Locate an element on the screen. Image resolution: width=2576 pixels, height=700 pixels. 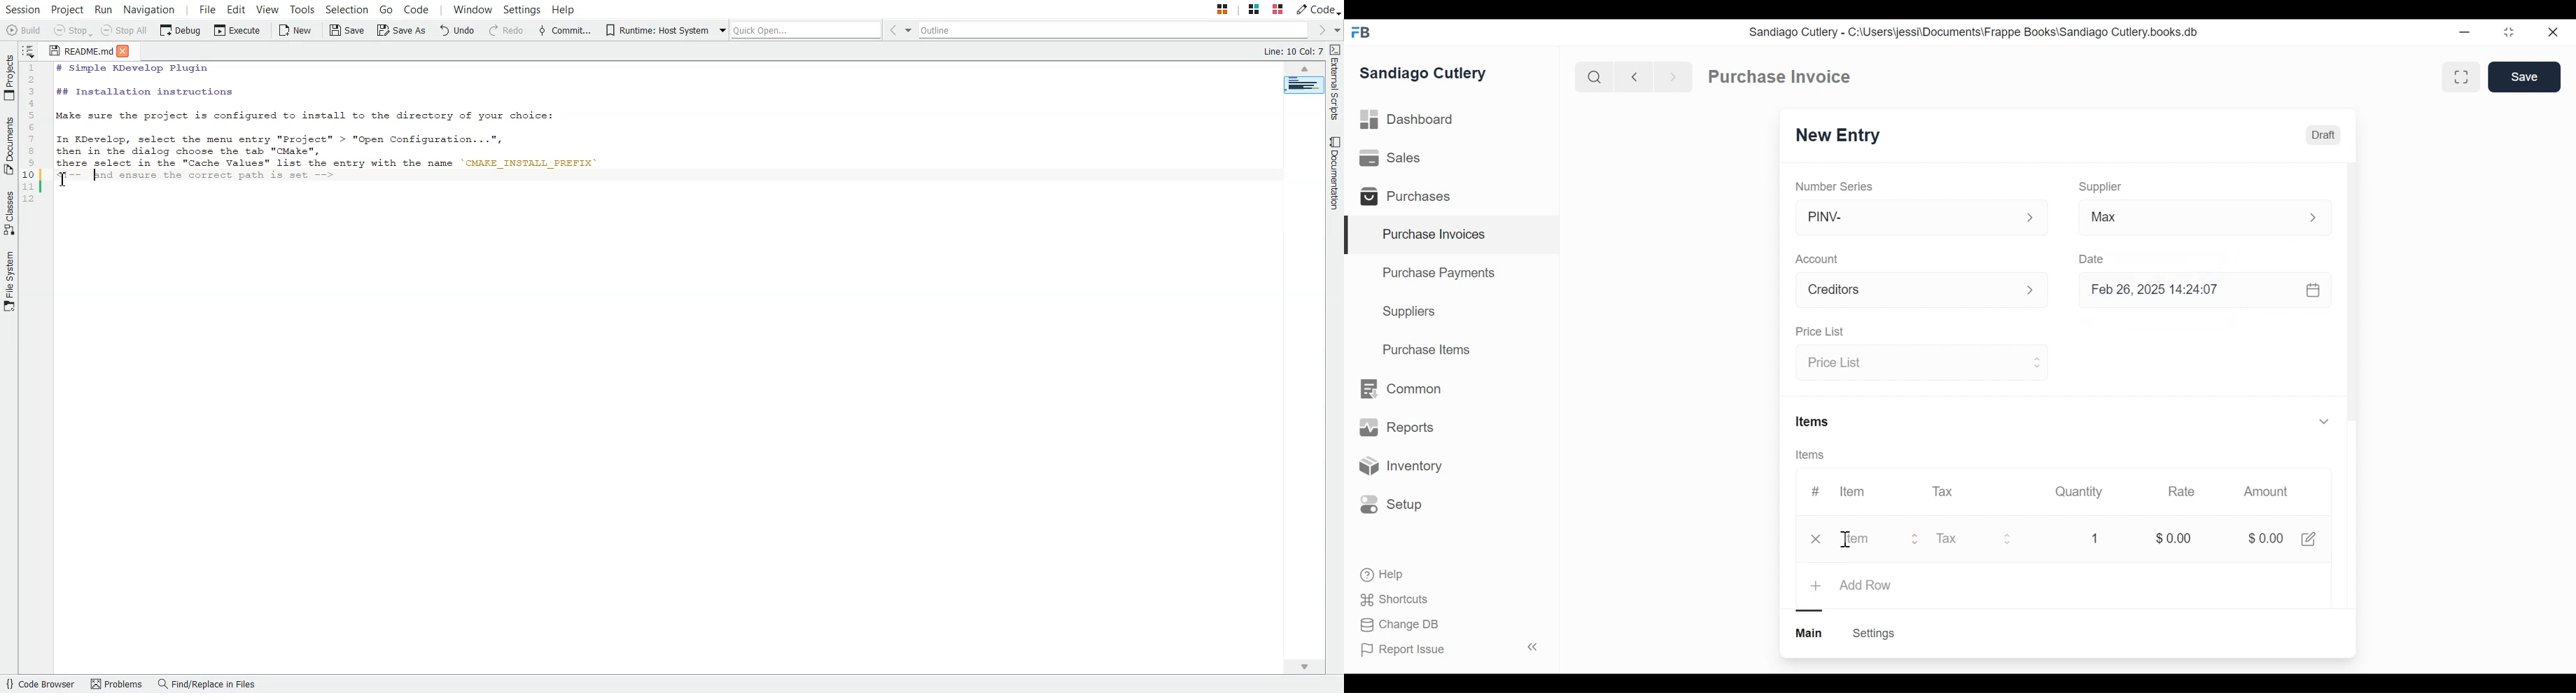
Cursor is located at coordinates (1848, 542).